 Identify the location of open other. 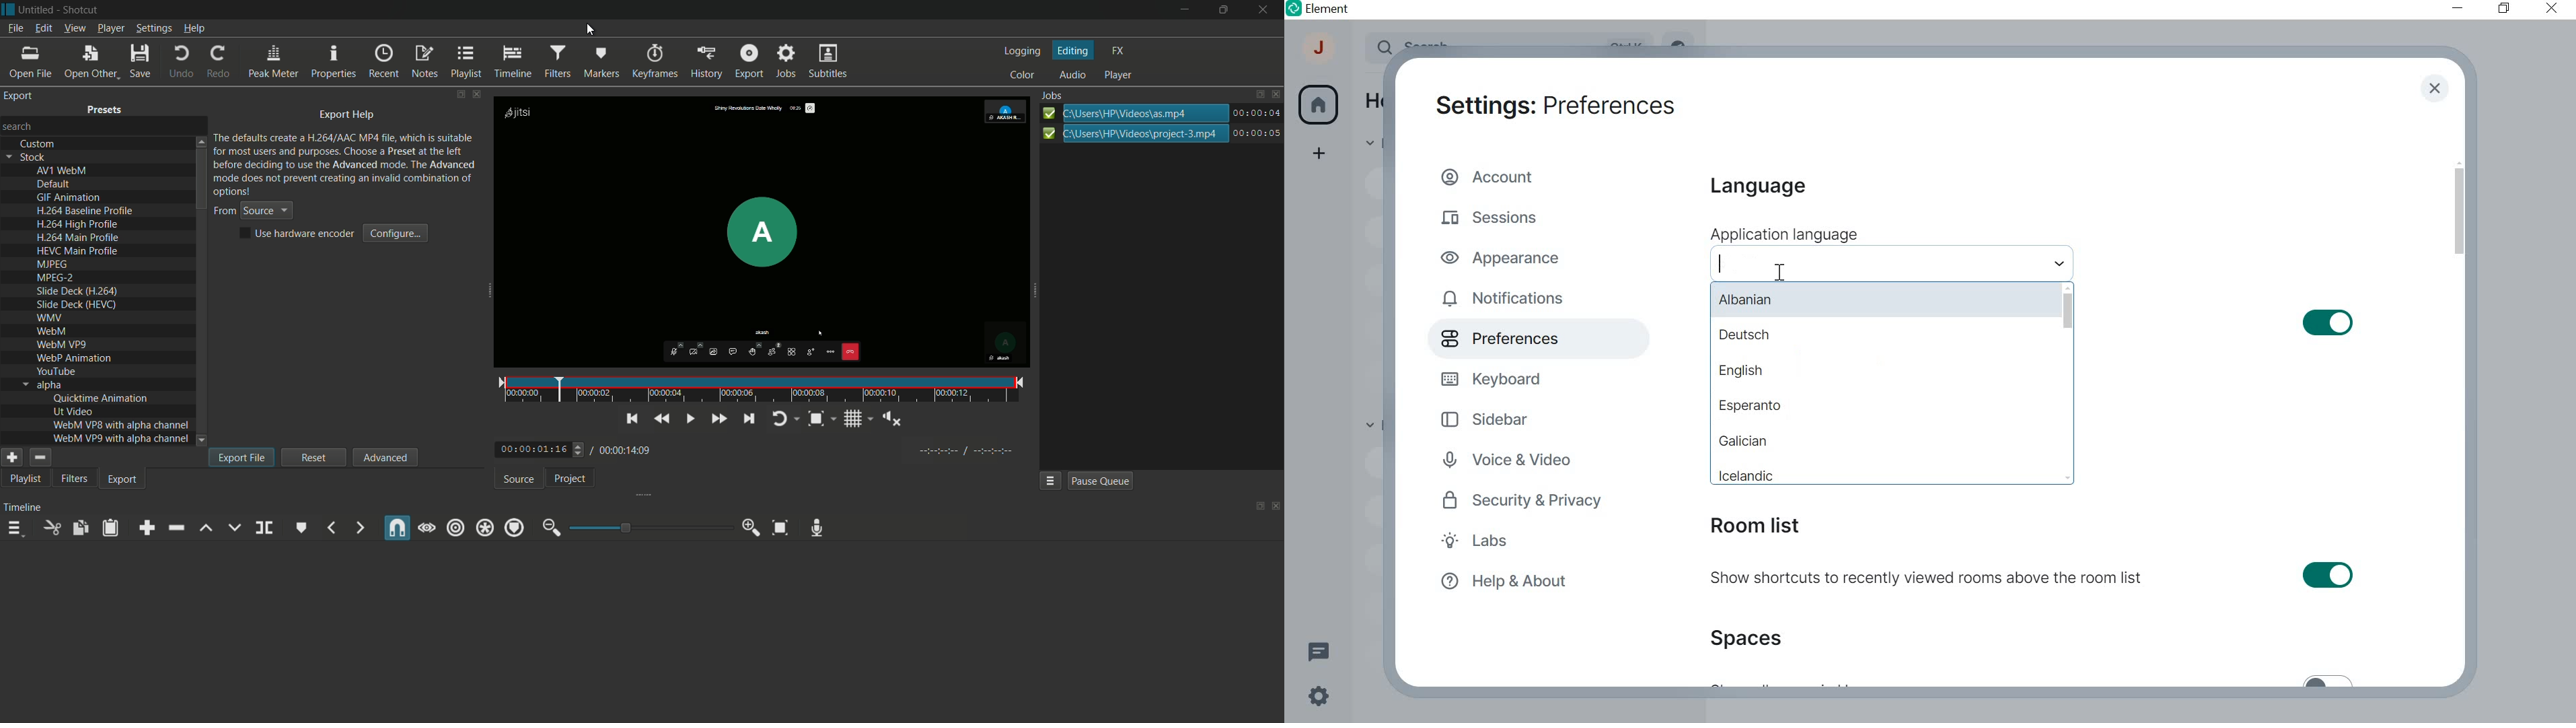
(90, 62).